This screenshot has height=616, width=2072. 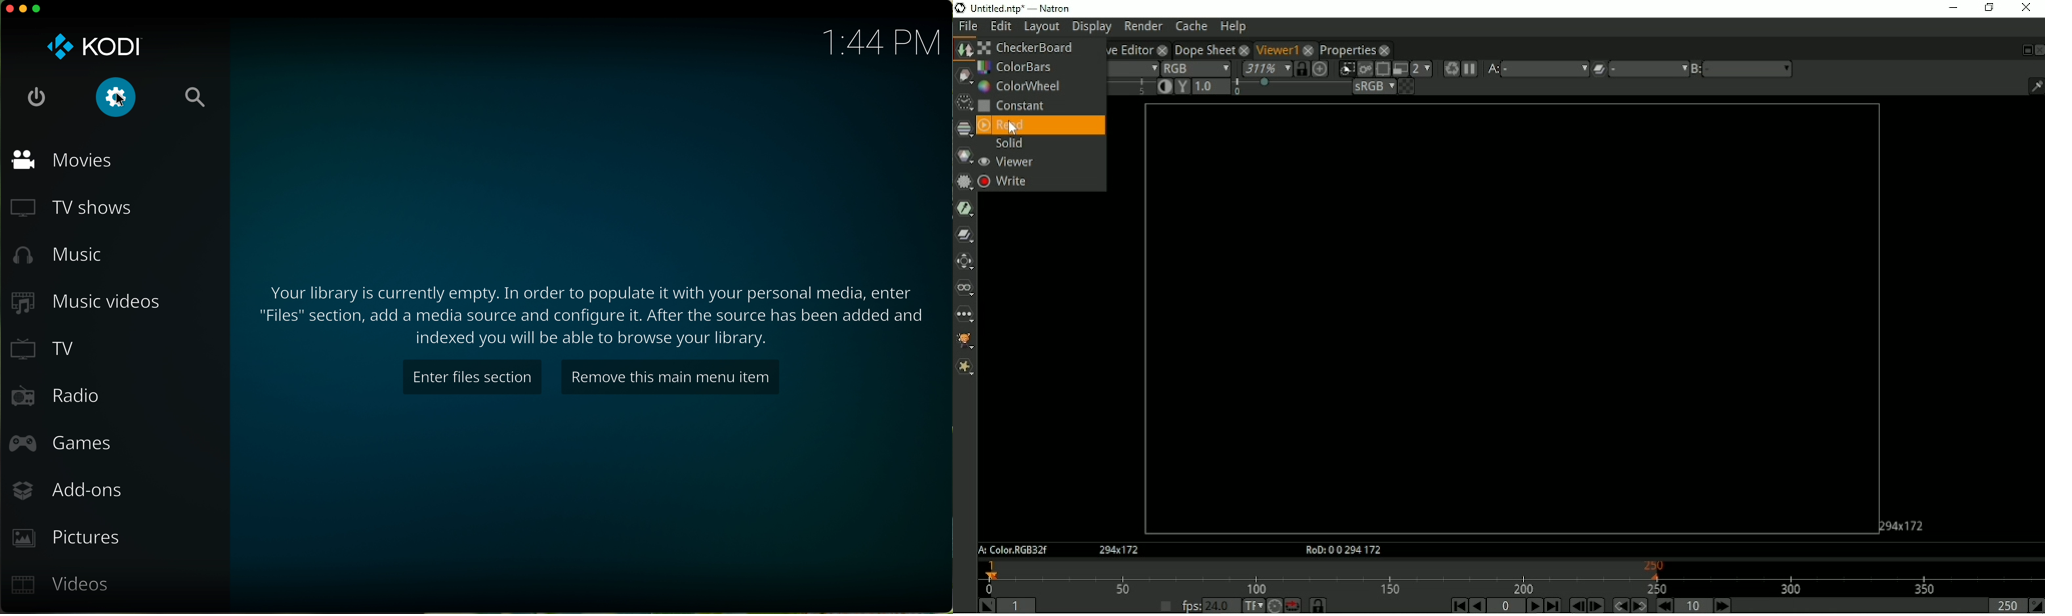 What do you see at coordinates (984, 605) in the screenshot?
I see `Set playback in point at the current frame` at bounding box center [984, 605].